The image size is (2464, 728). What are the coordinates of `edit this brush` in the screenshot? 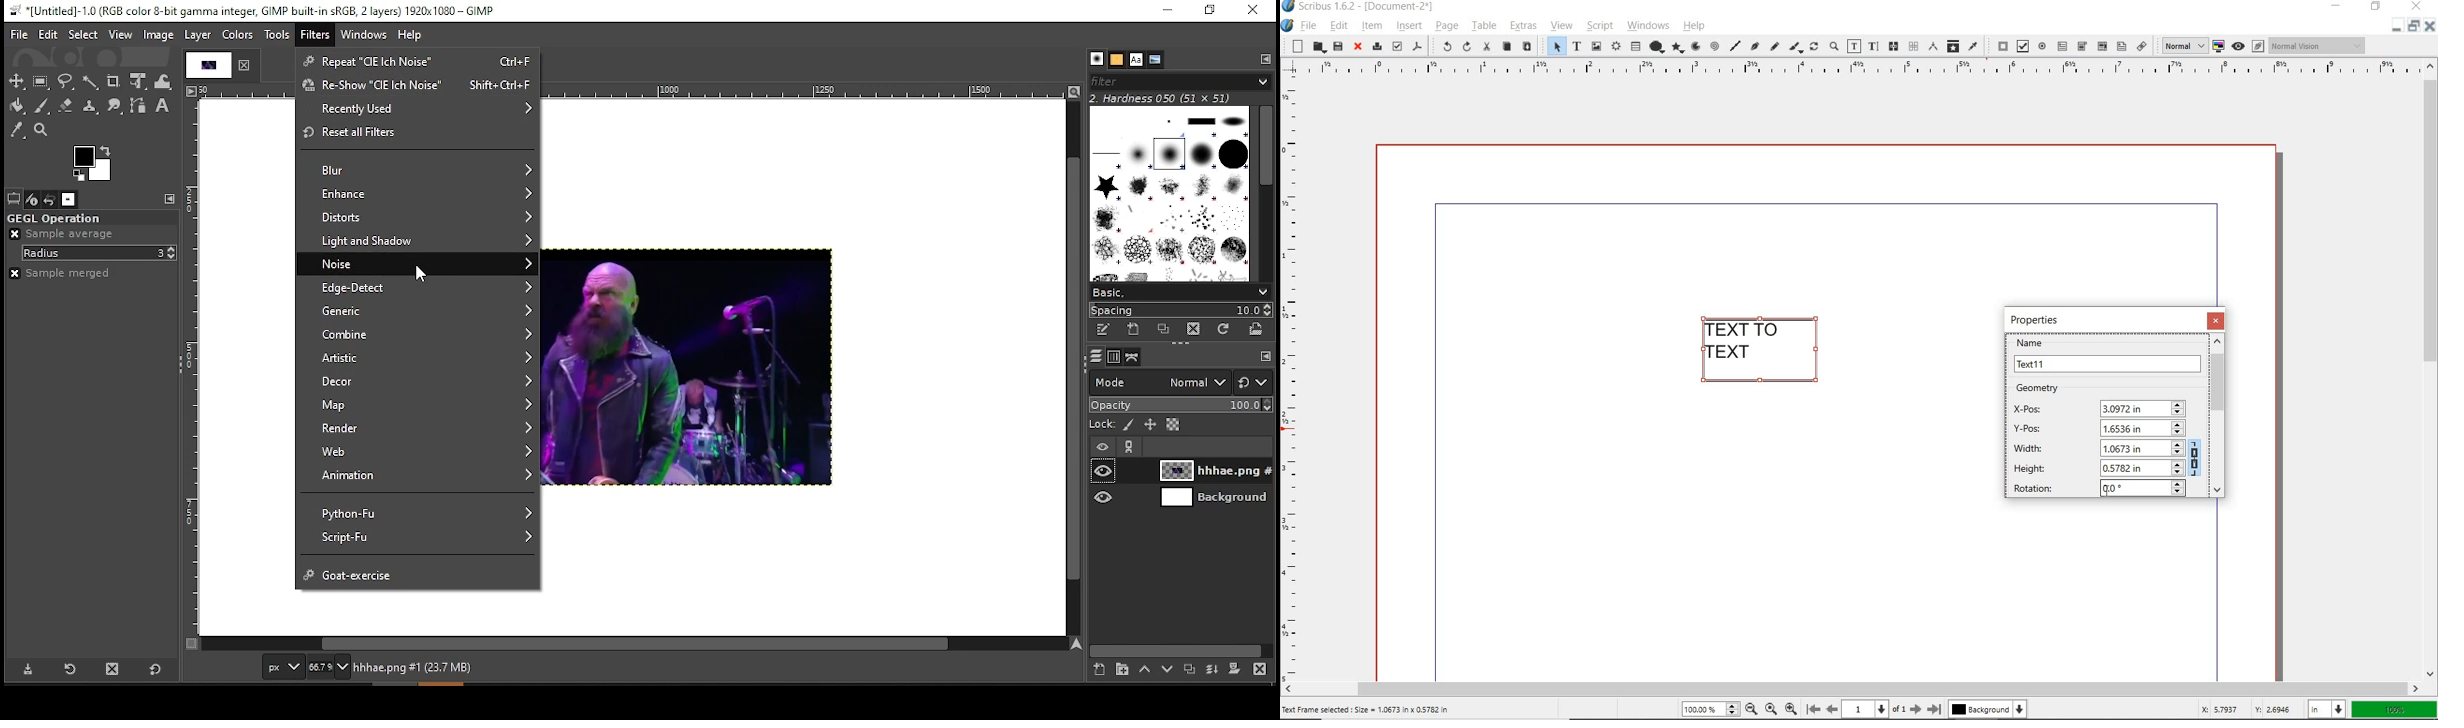 It's located at (1107, 332).